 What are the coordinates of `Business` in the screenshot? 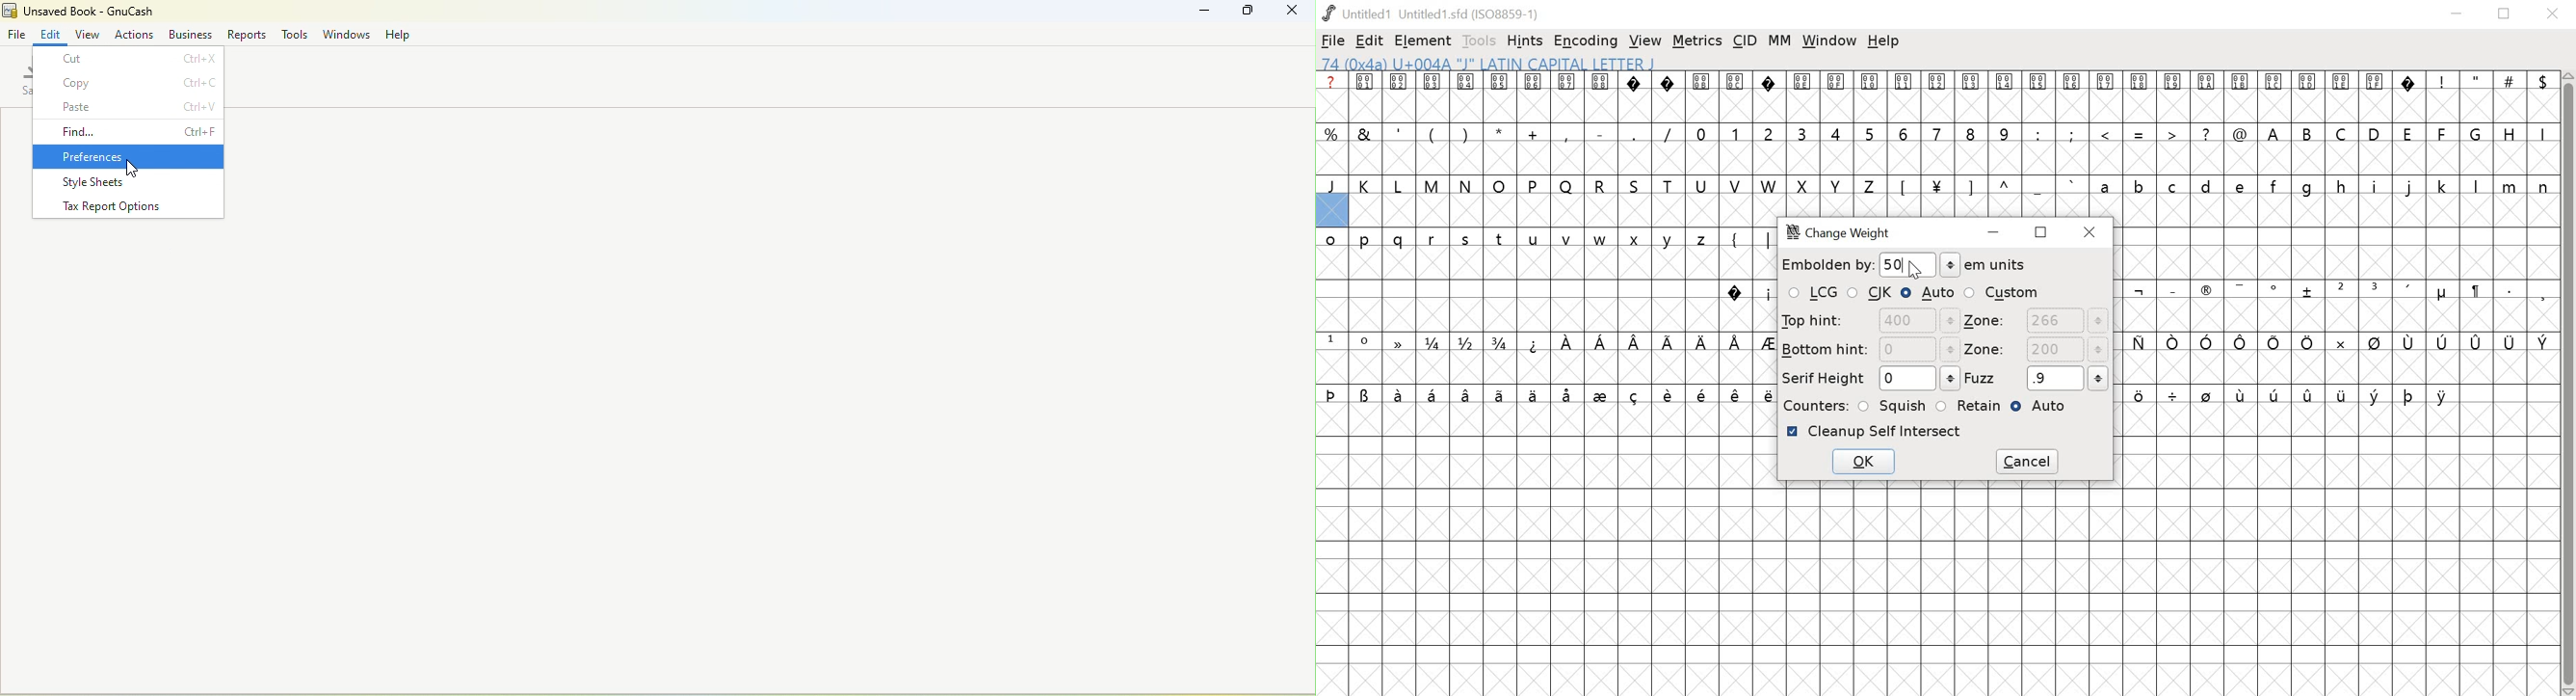 It's located at (190, 33).